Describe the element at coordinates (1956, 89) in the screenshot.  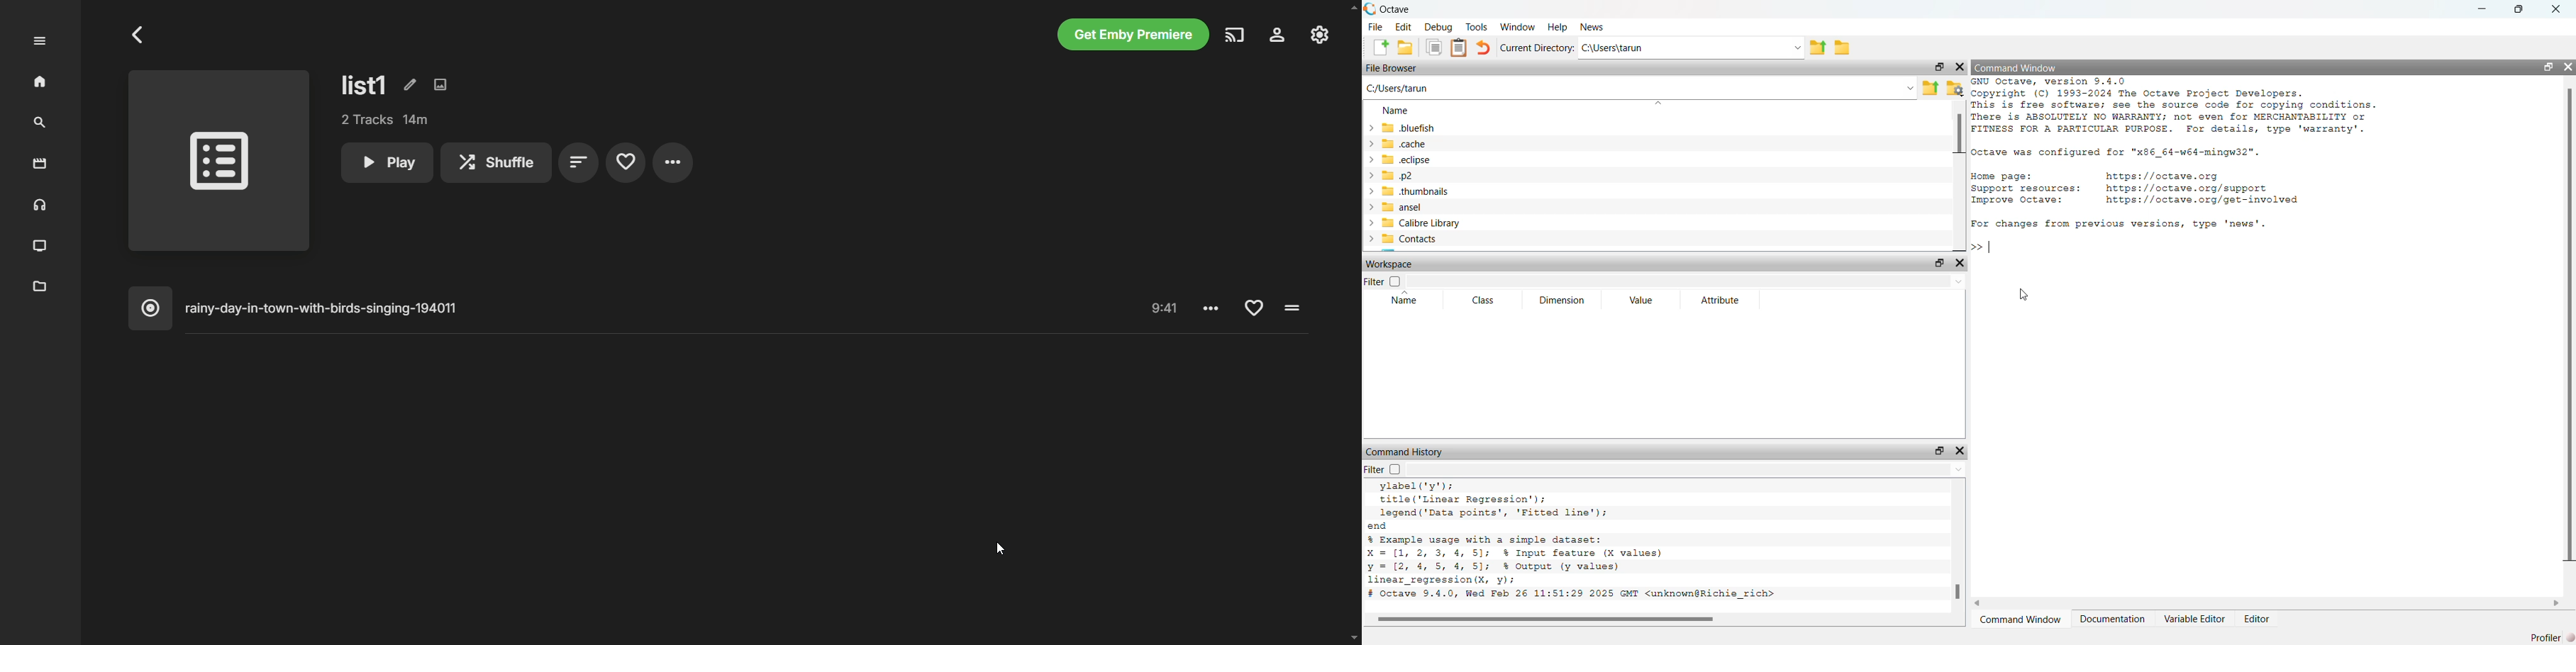
I see `browse your files` at that location.